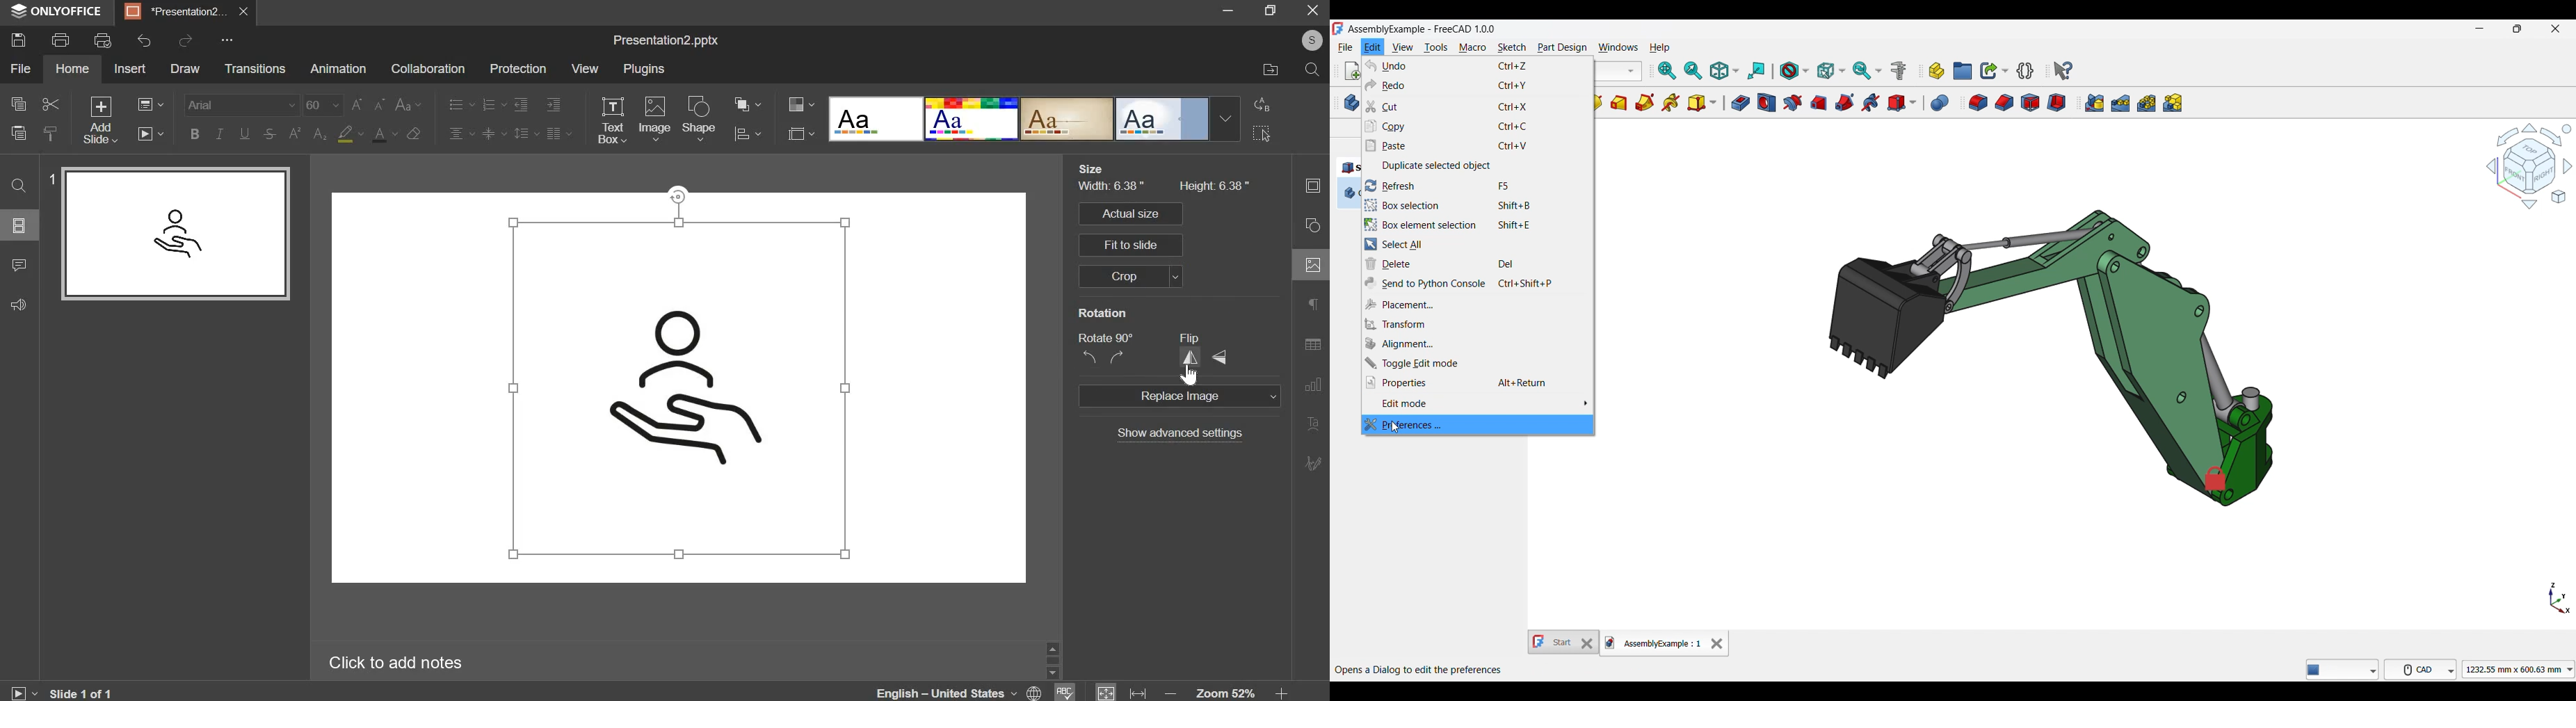 Image resolution: width=2576 pixels, height=728 pixels. Describe the element at coordinates (1035, 120) in the screenshot. I see `design` at that location.